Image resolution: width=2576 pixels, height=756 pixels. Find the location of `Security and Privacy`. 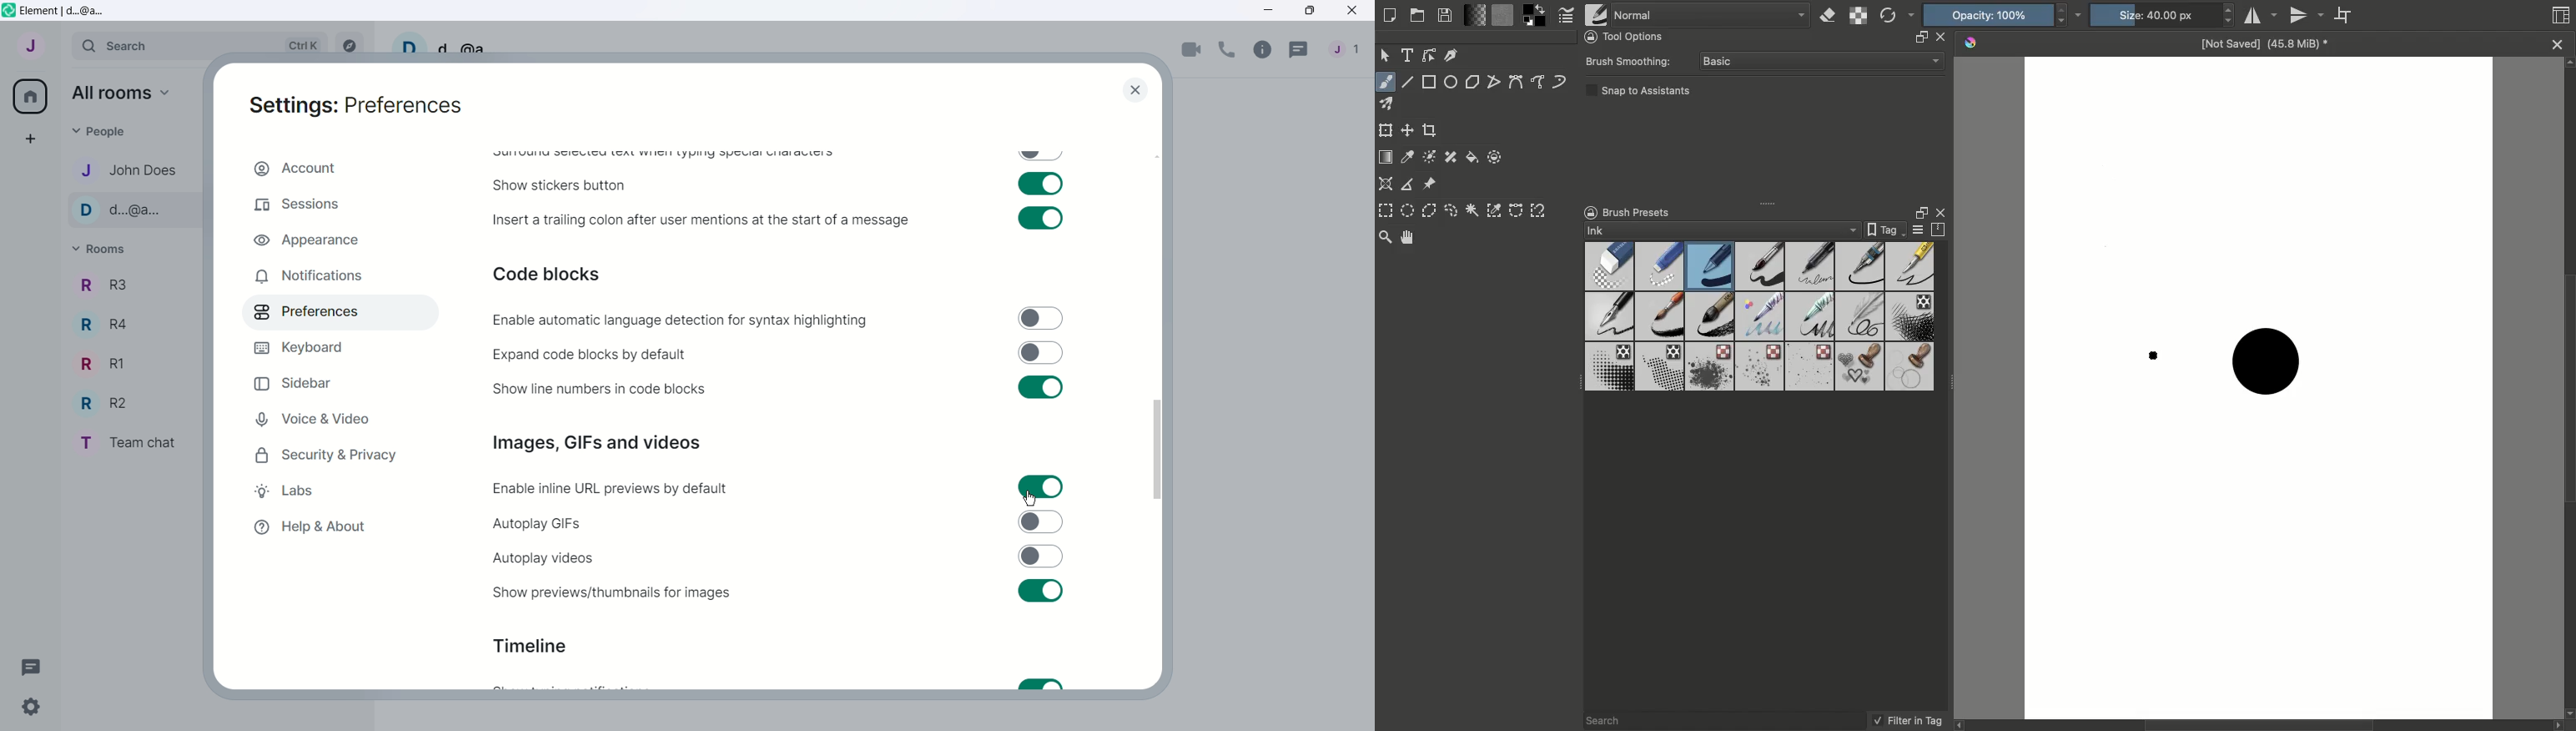

Security and Privacy is located at coordinates (325, 454).